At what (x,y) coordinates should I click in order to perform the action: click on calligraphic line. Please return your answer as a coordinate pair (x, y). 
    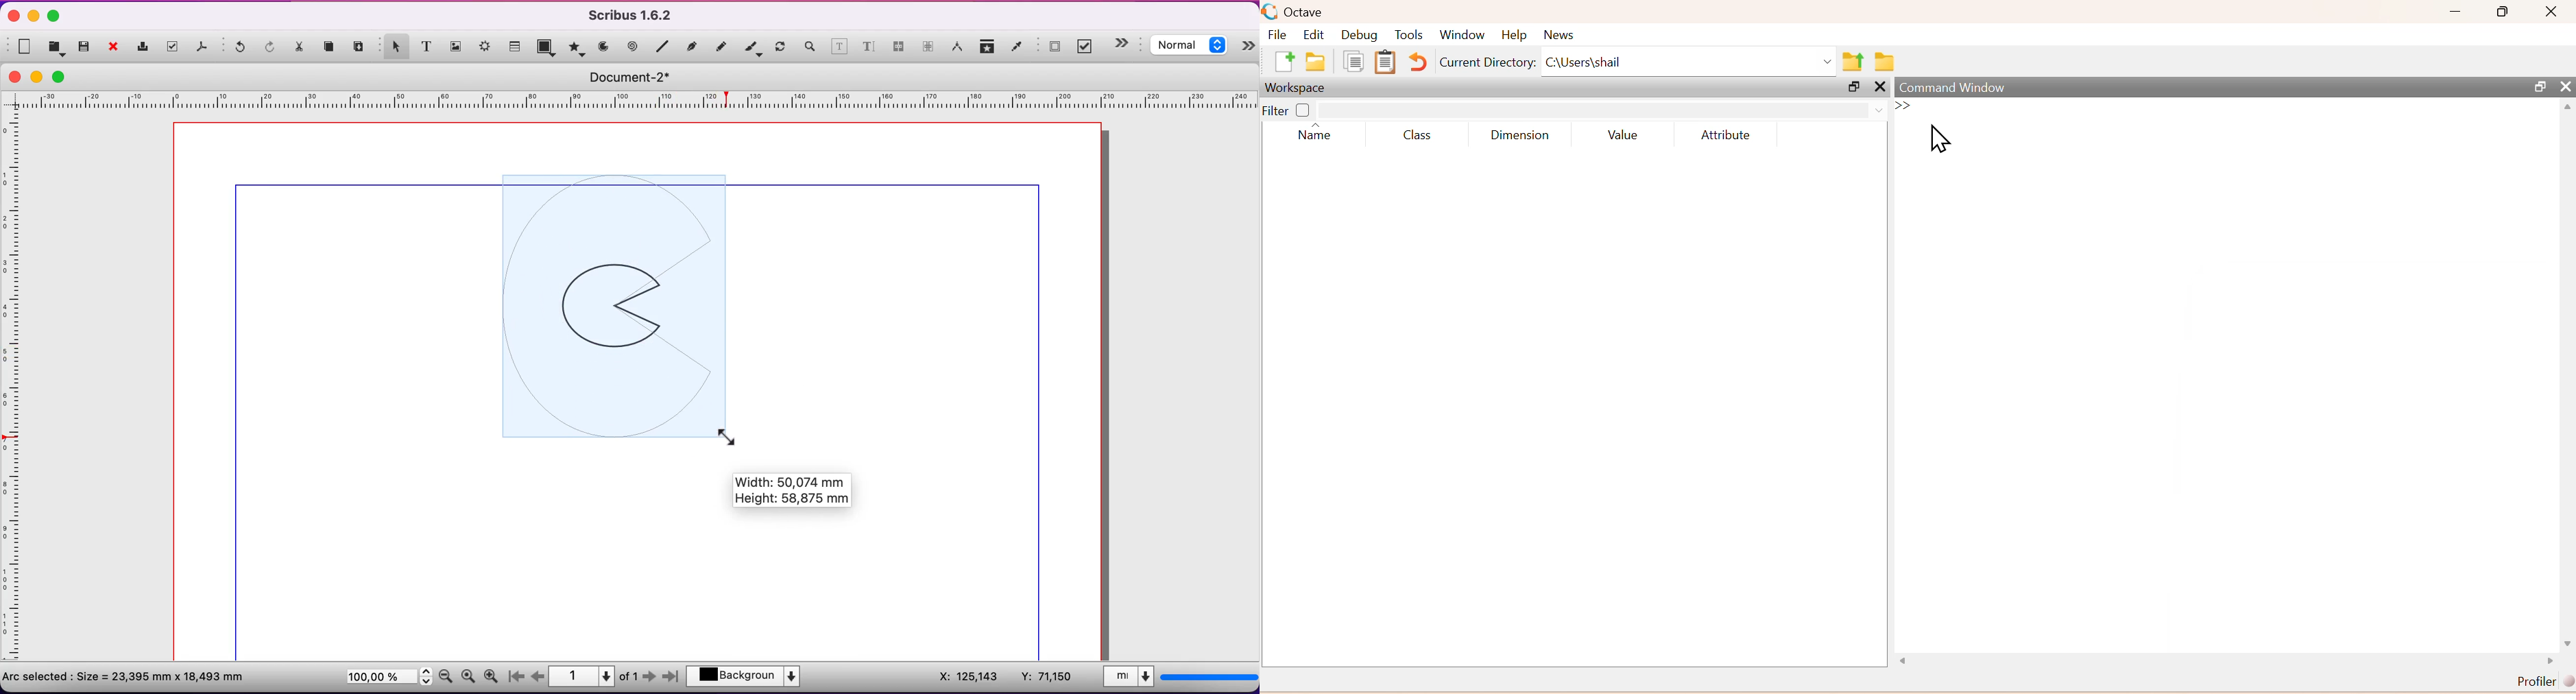
    Looking at the image, I should click on (753, 48).